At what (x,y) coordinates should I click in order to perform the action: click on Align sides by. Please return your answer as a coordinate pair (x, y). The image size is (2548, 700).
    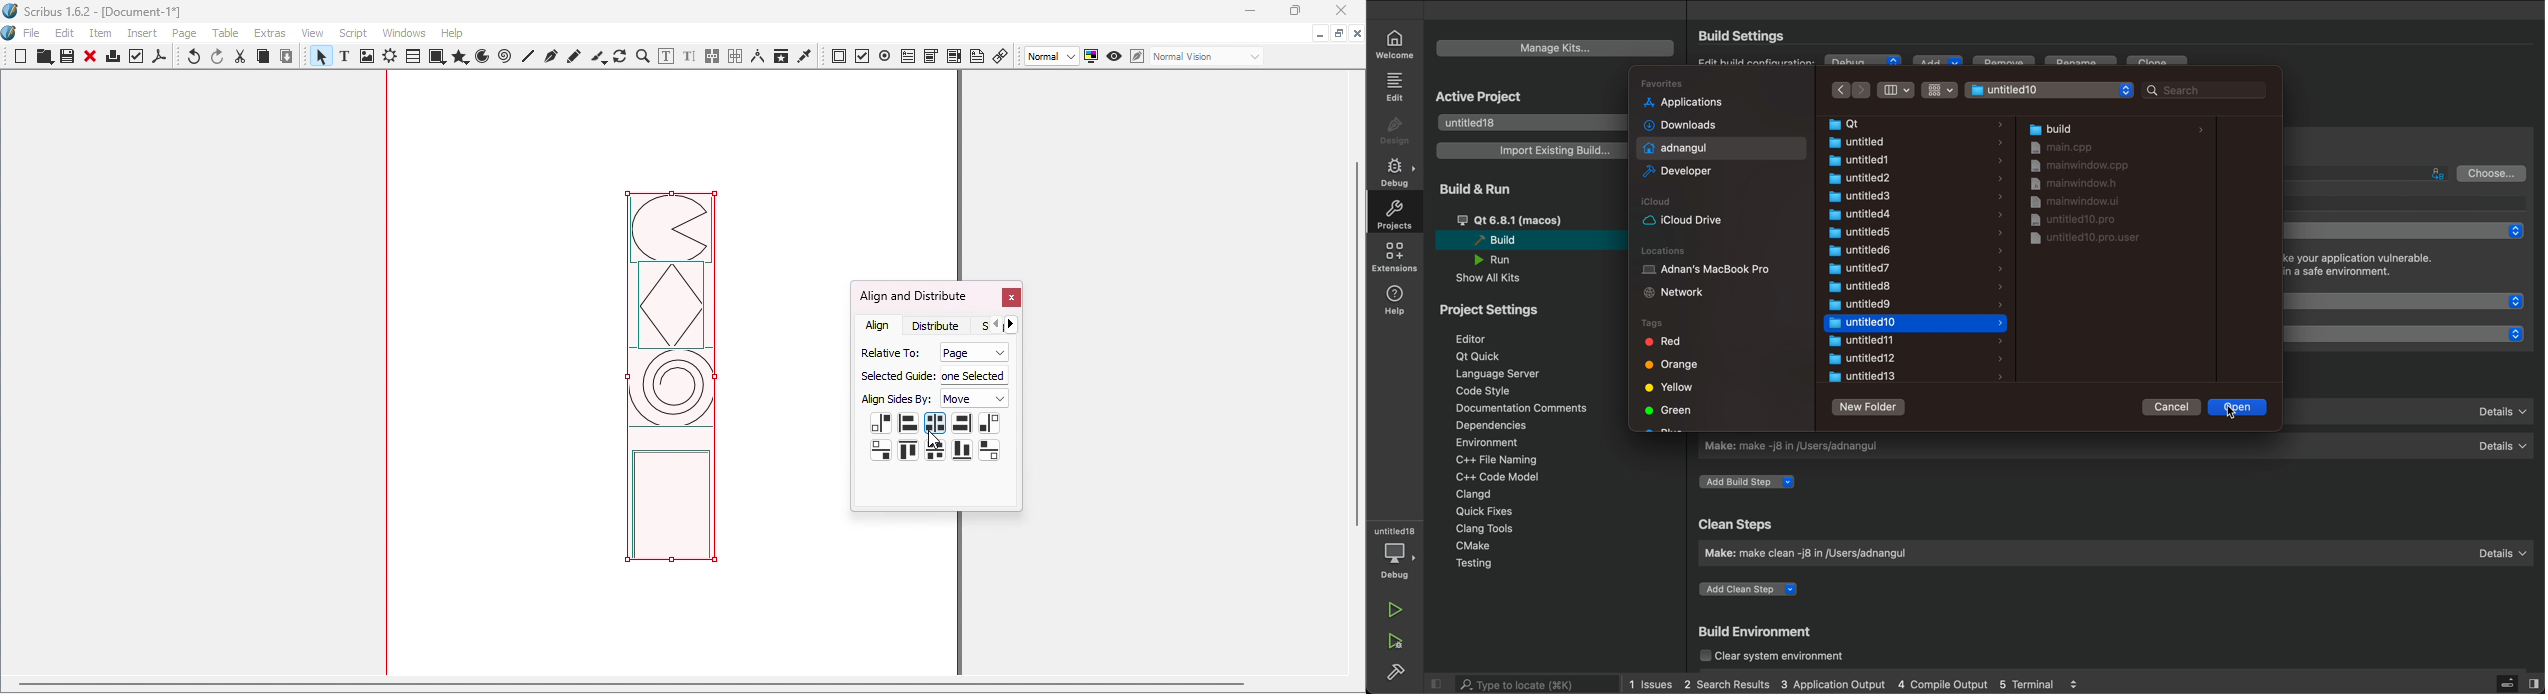
    Looking at the image, I should click on (897, 400).